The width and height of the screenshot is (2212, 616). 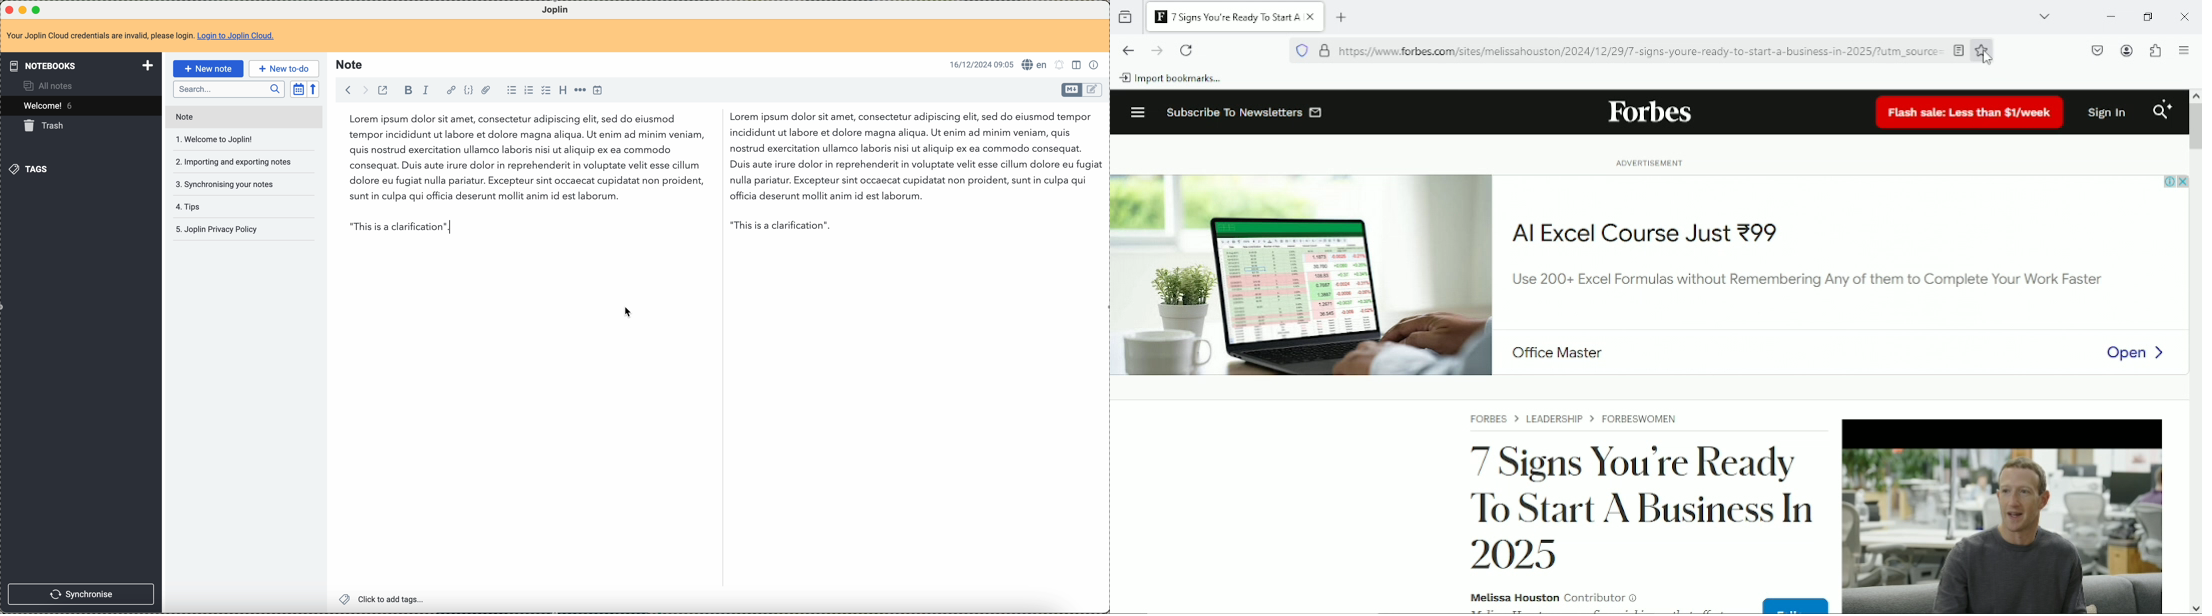 I want to click on set notifications, so click(x=1061, y=65).